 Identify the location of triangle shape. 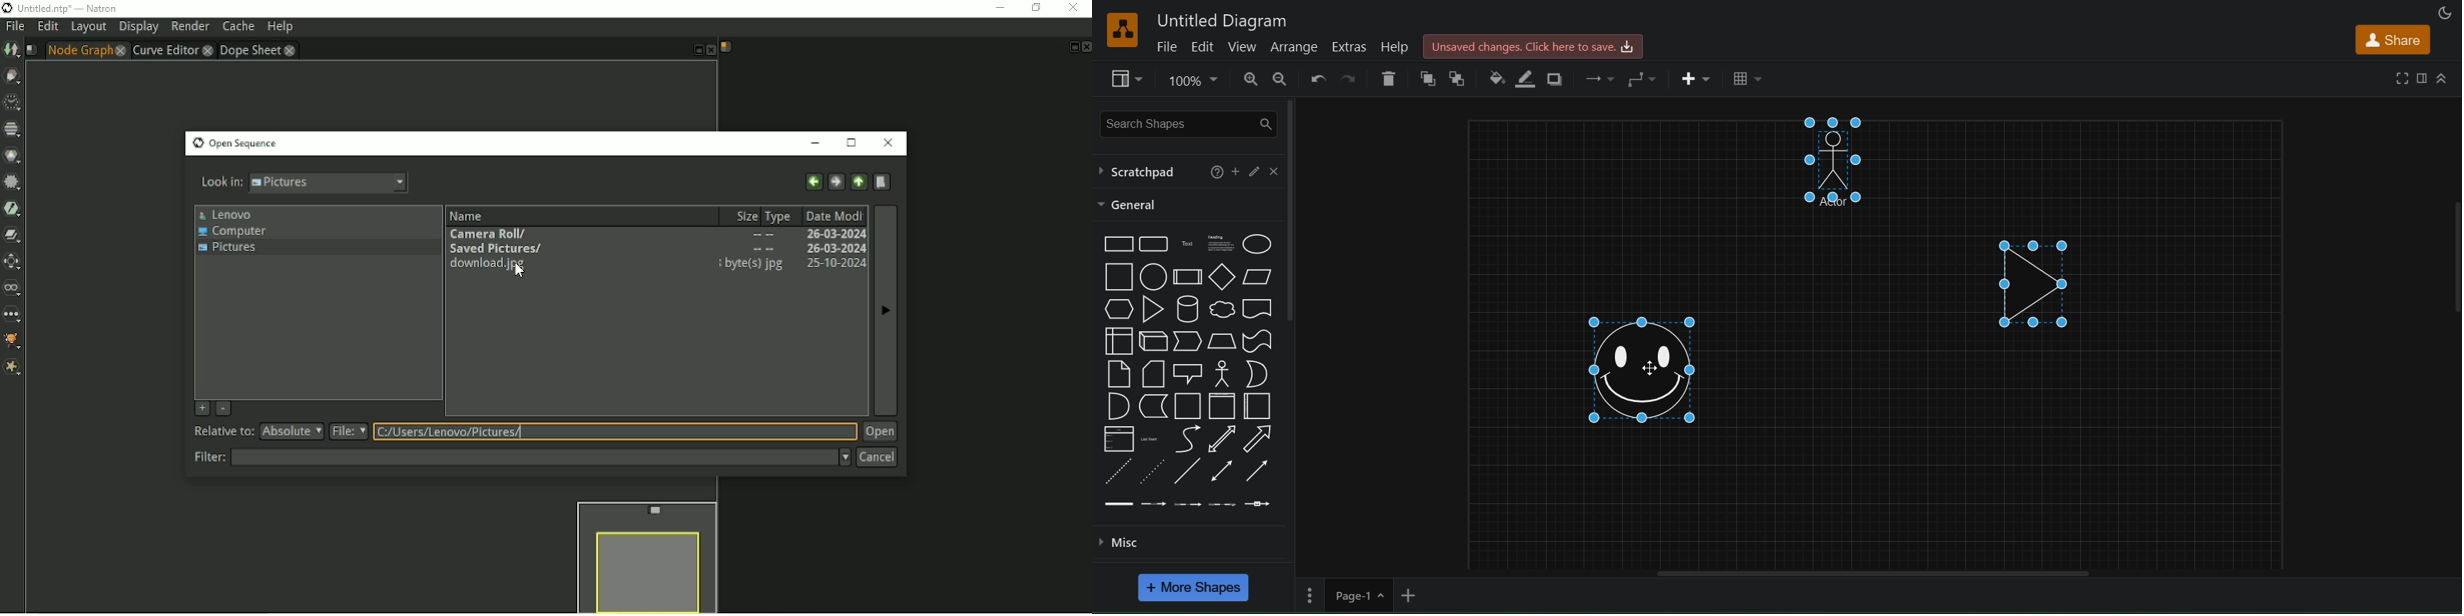
(2039, 278).